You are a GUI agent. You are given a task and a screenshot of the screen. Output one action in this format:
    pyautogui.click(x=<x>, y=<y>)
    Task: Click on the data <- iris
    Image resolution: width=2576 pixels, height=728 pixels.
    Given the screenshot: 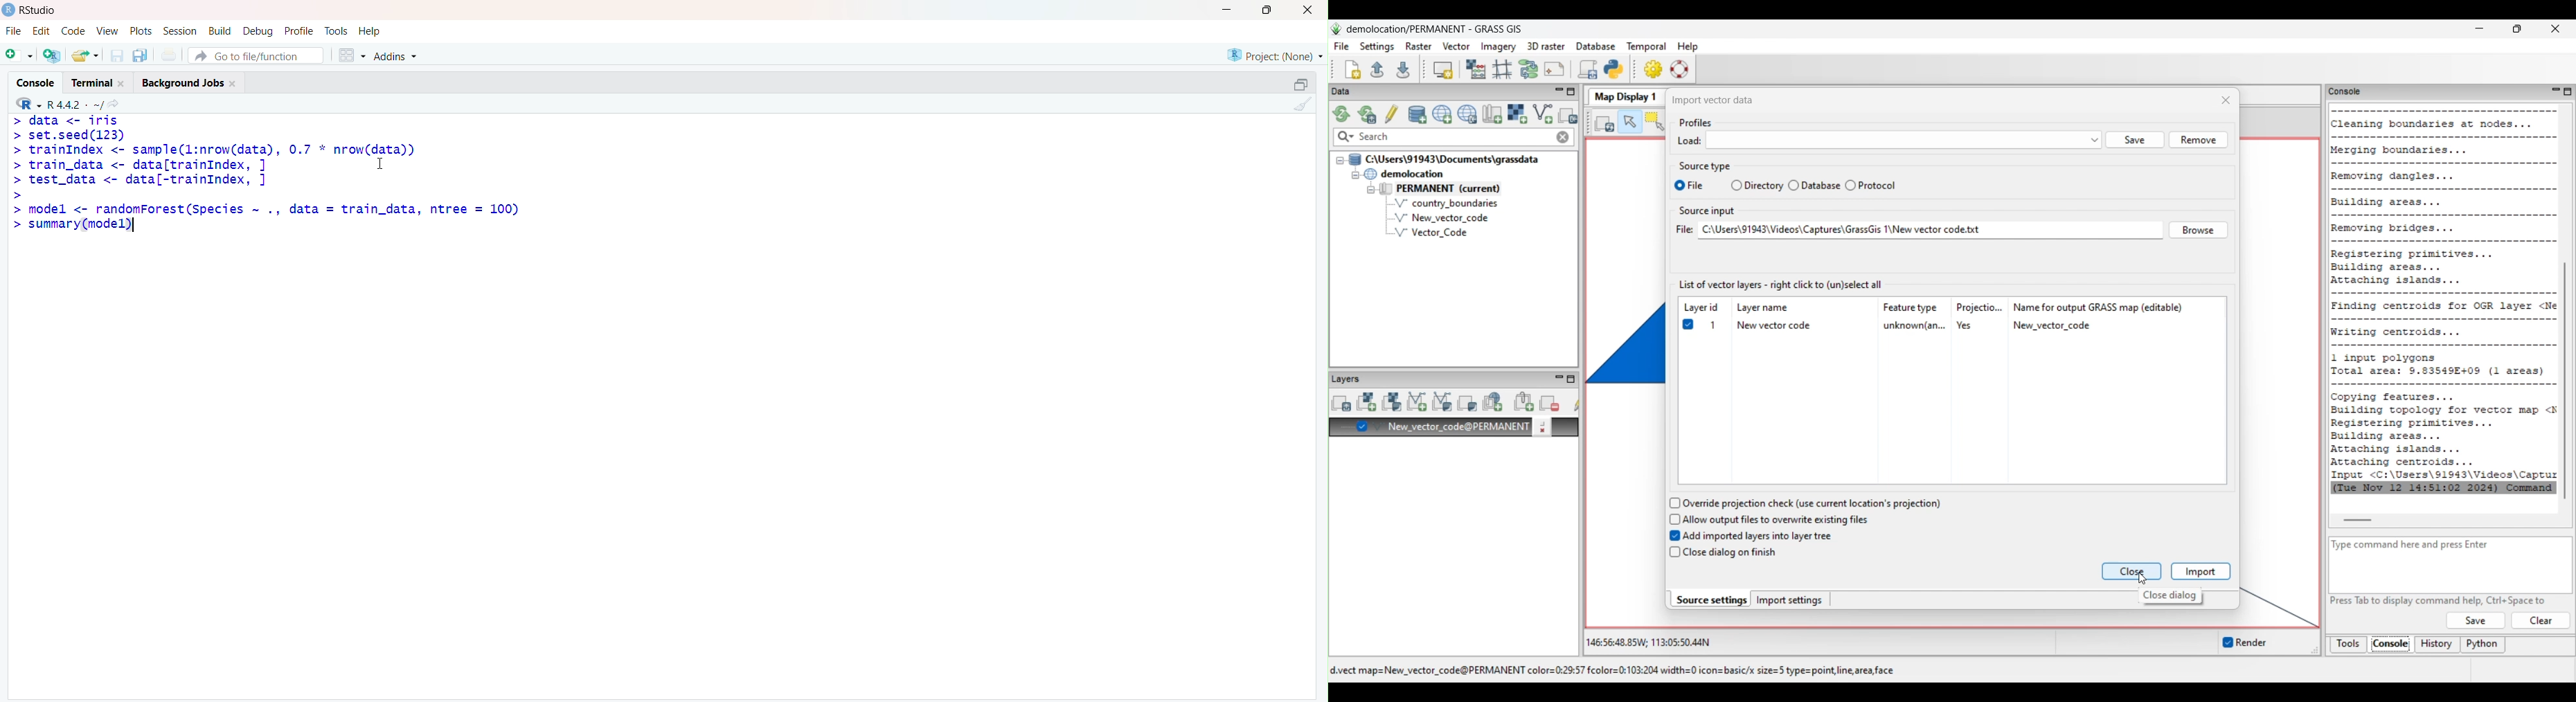 What is the action you would take?
    pyautogui.click(x=75, y=120)
    